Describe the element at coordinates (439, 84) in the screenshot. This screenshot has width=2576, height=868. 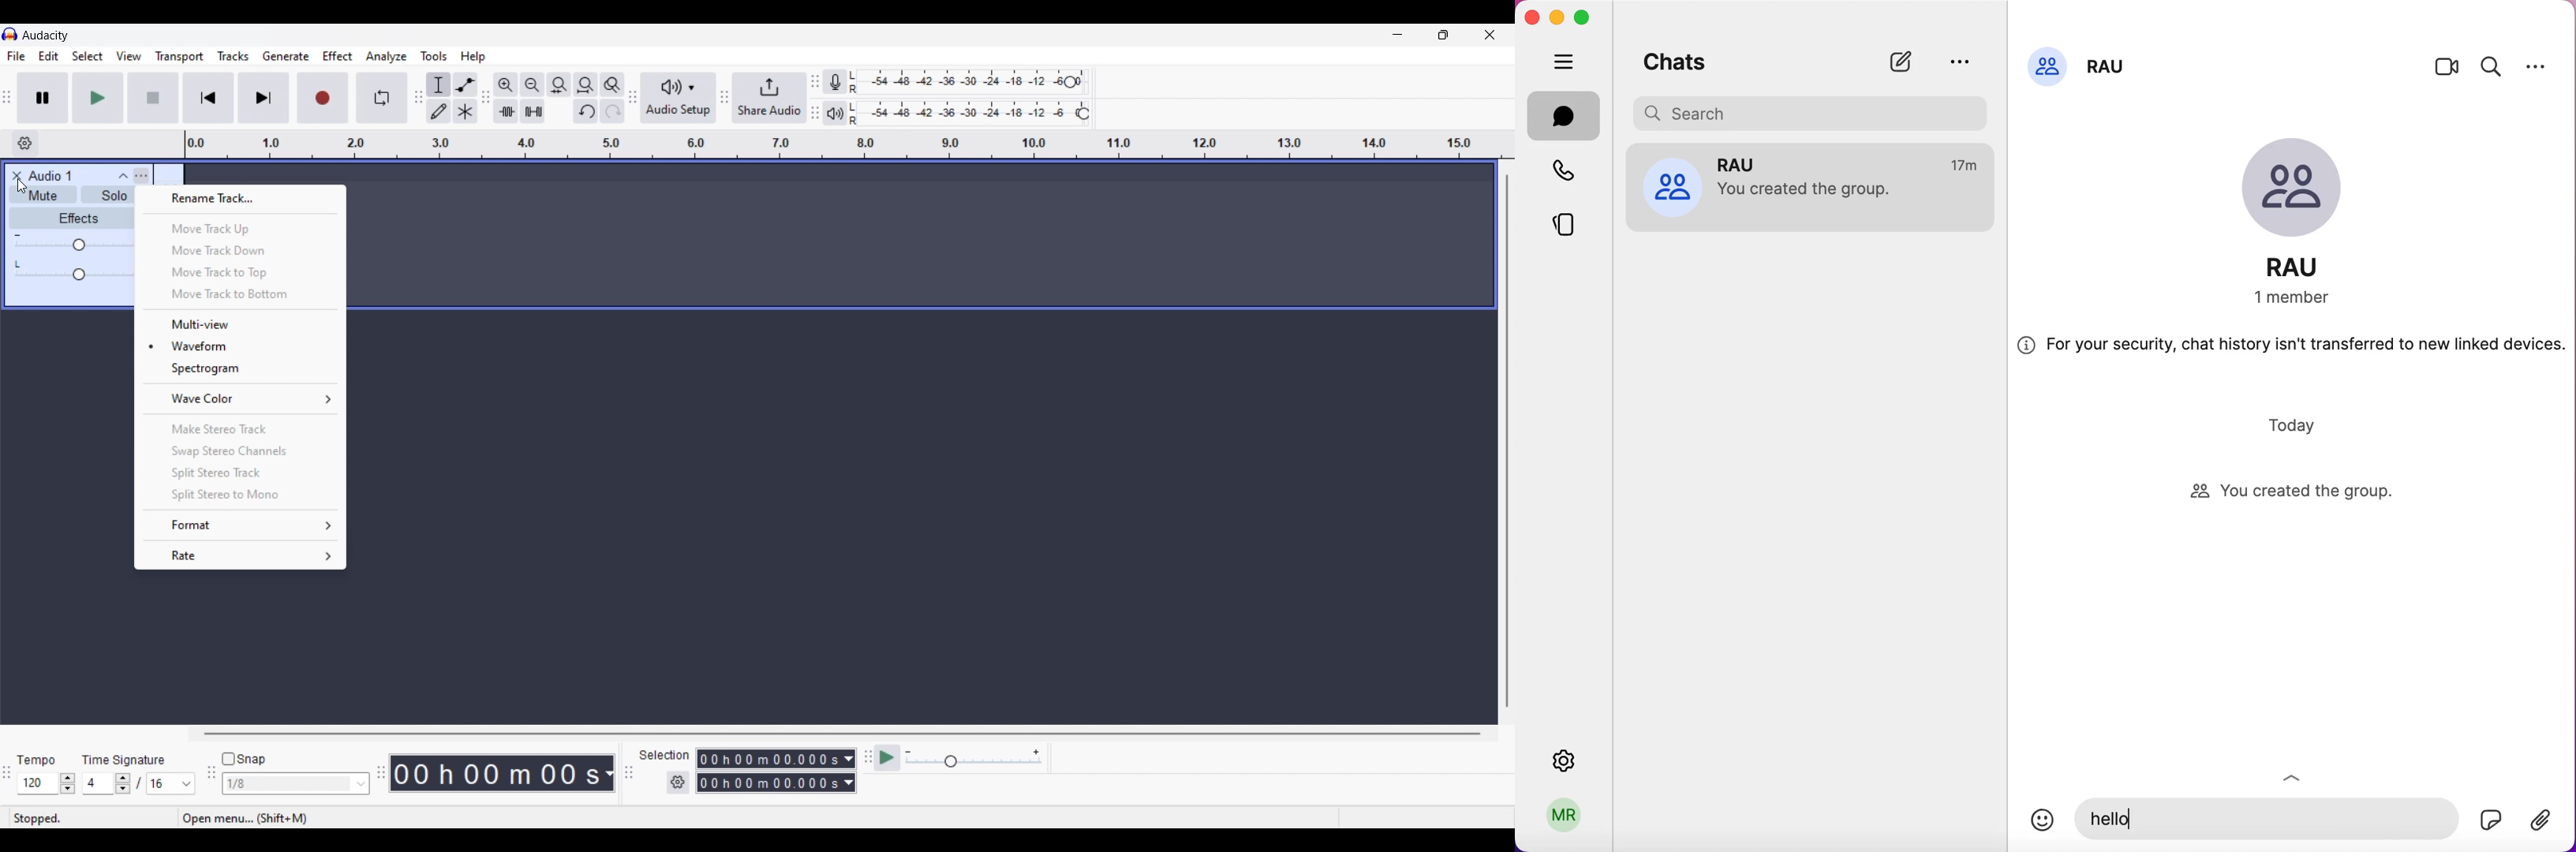
I see `Selection tool` at that location.